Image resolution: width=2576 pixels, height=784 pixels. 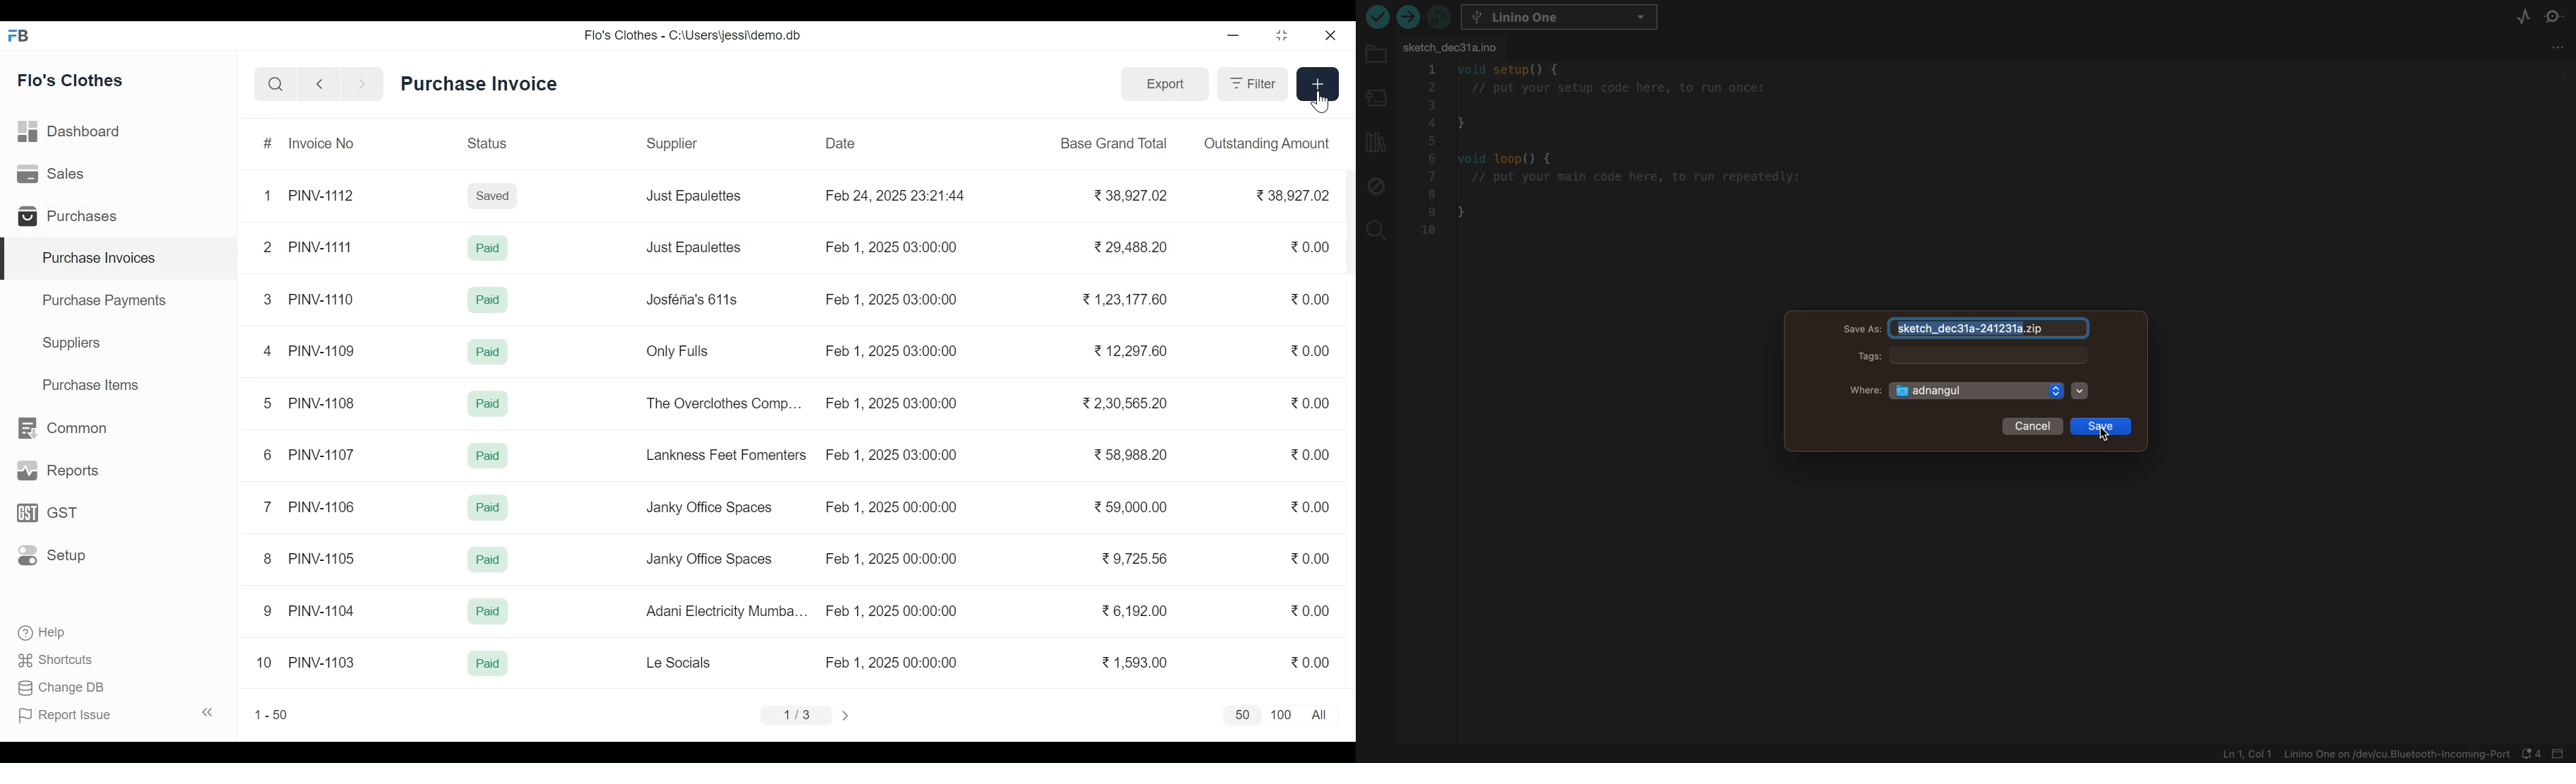 What do you see at coordinates (322, 453) in the screenshot?
I see `PINV-1107` at bounding box center [322, 453].